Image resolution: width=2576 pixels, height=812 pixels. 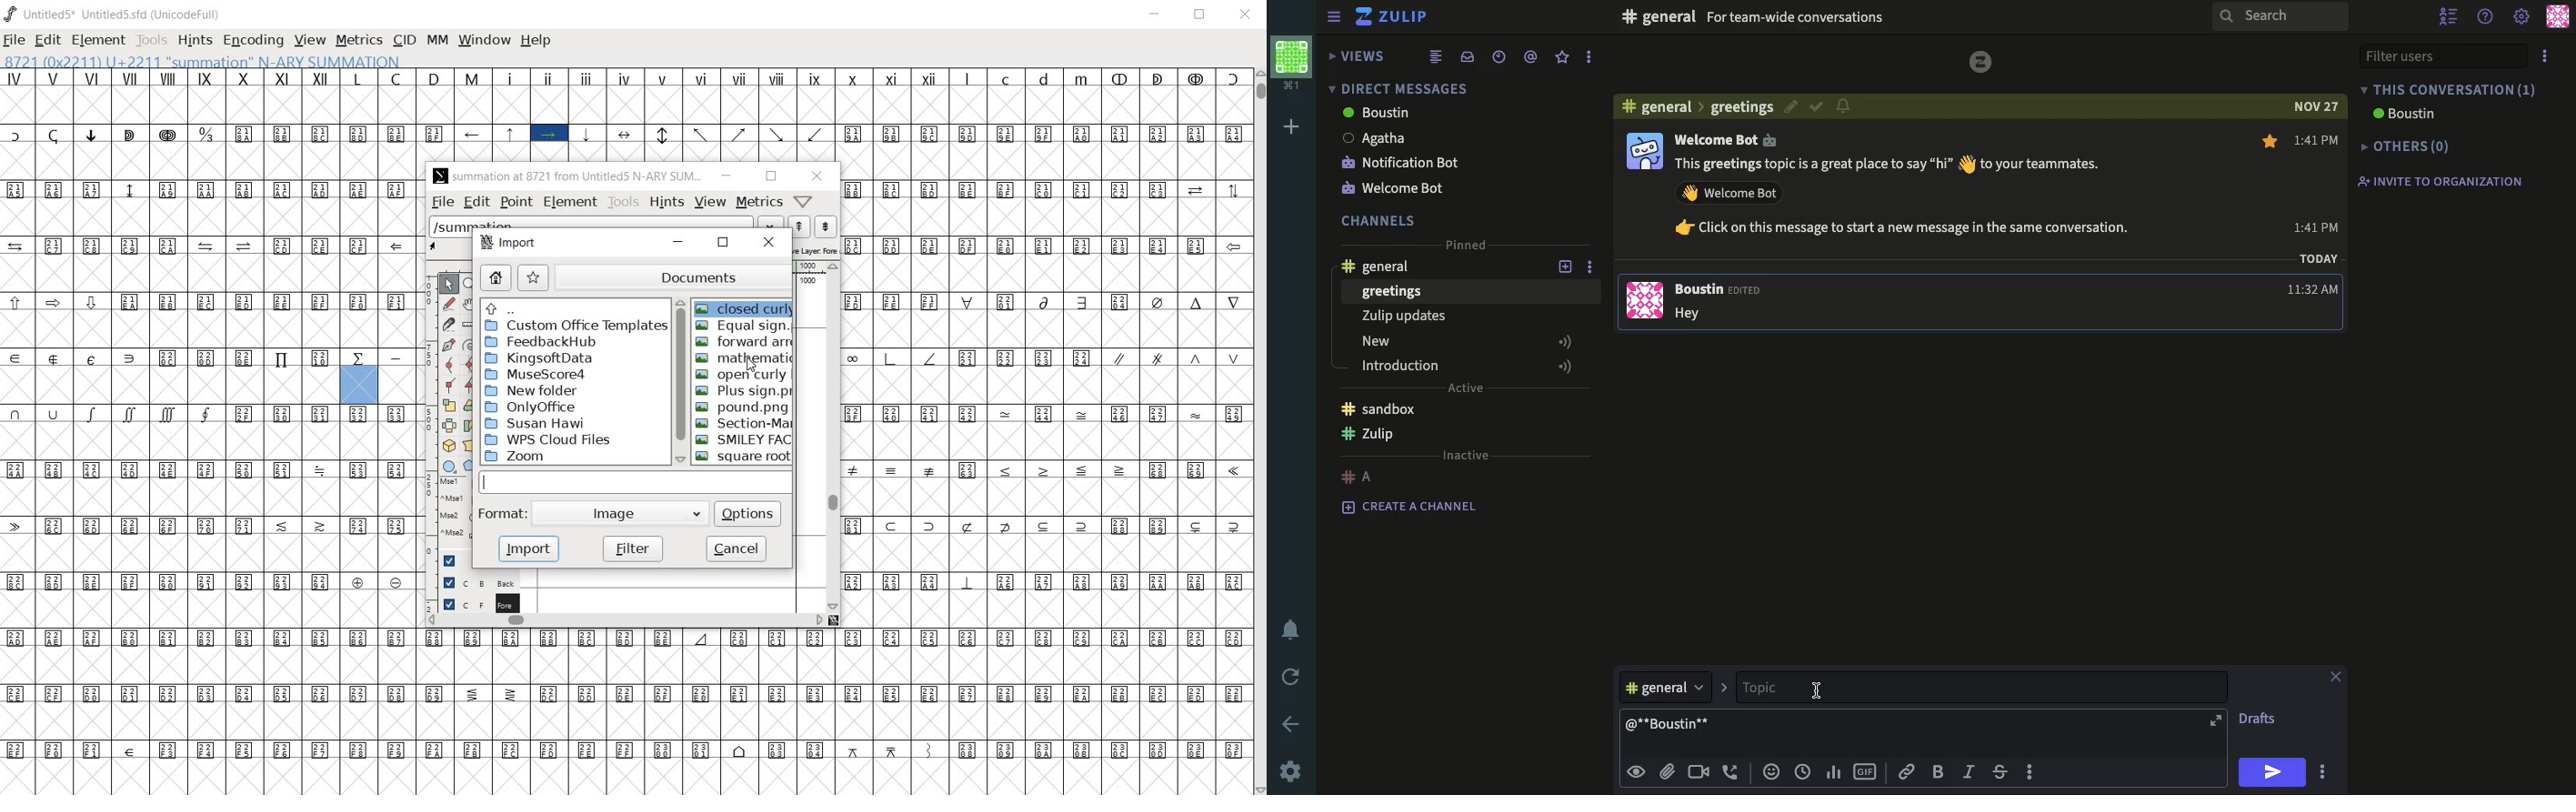 What do you see at coordinates (1595, 268) in the screenshot?
I see `options` at bounding box center [1595, 268].